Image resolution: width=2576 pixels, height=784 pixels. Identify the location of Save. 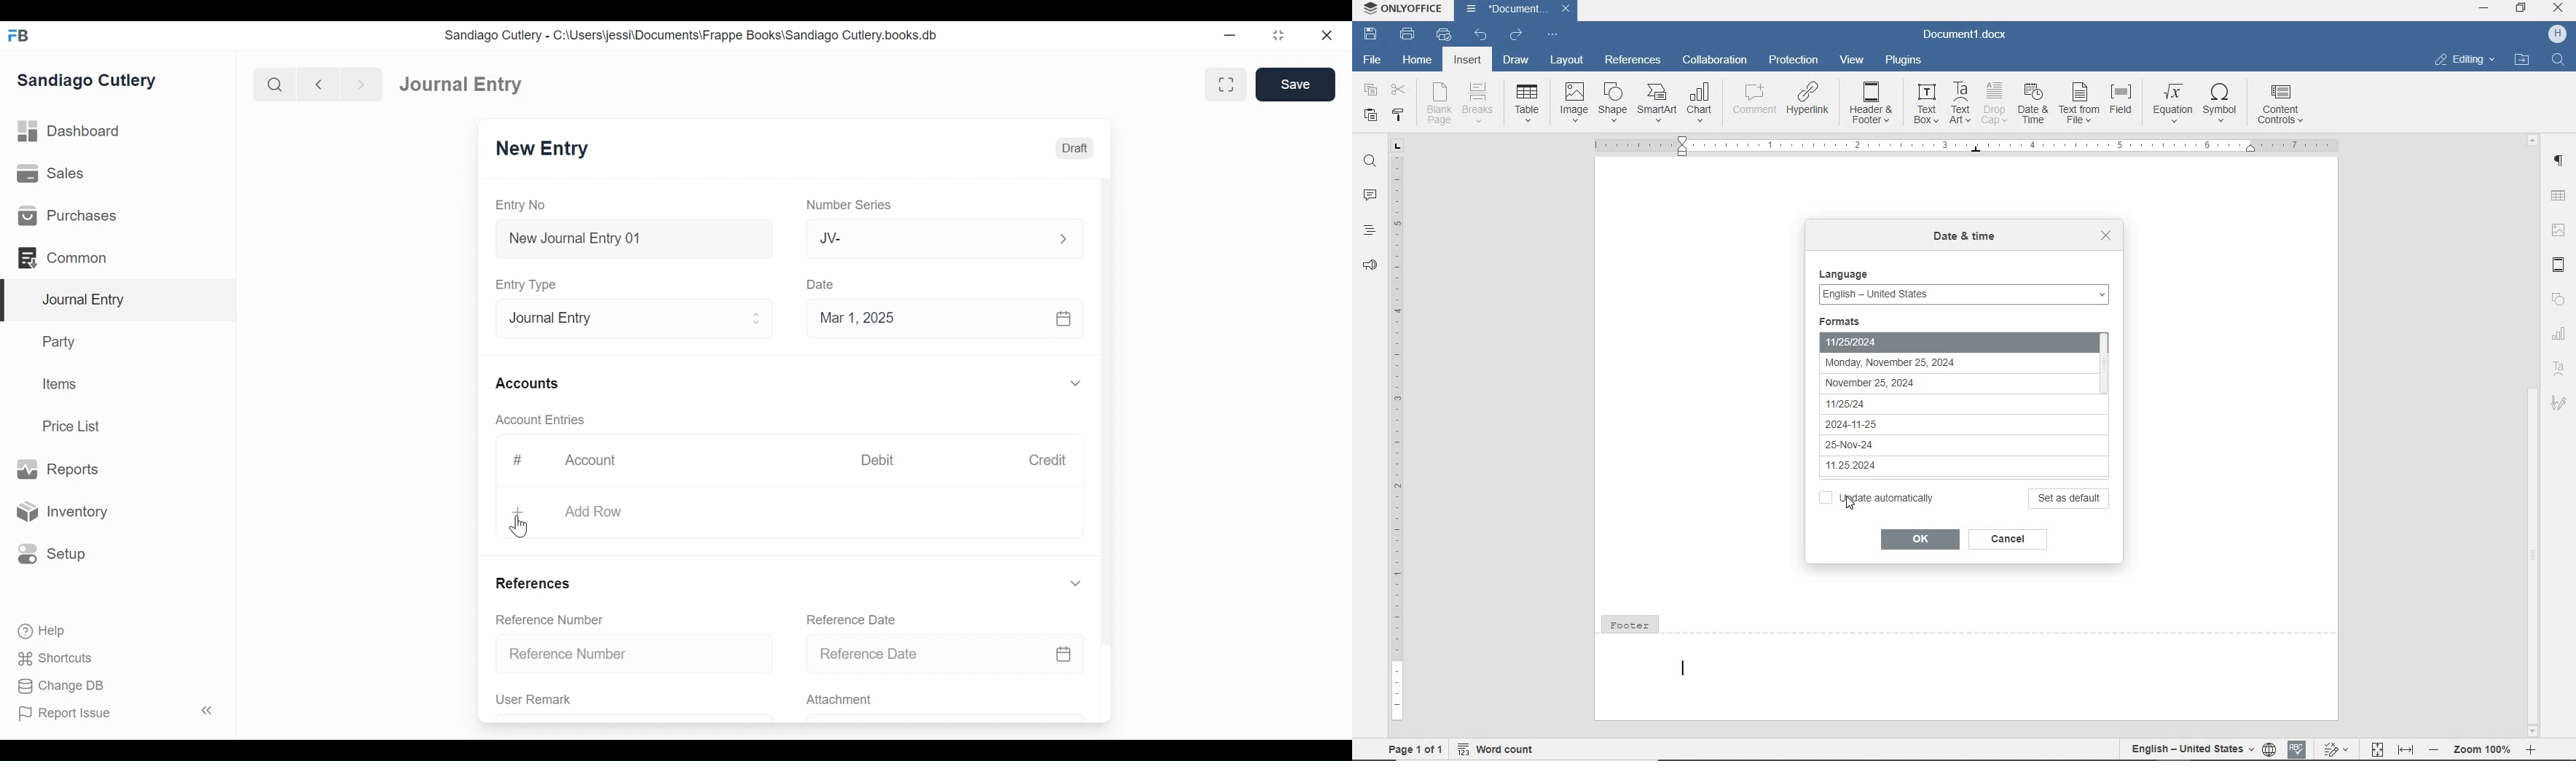
(1296, 84).